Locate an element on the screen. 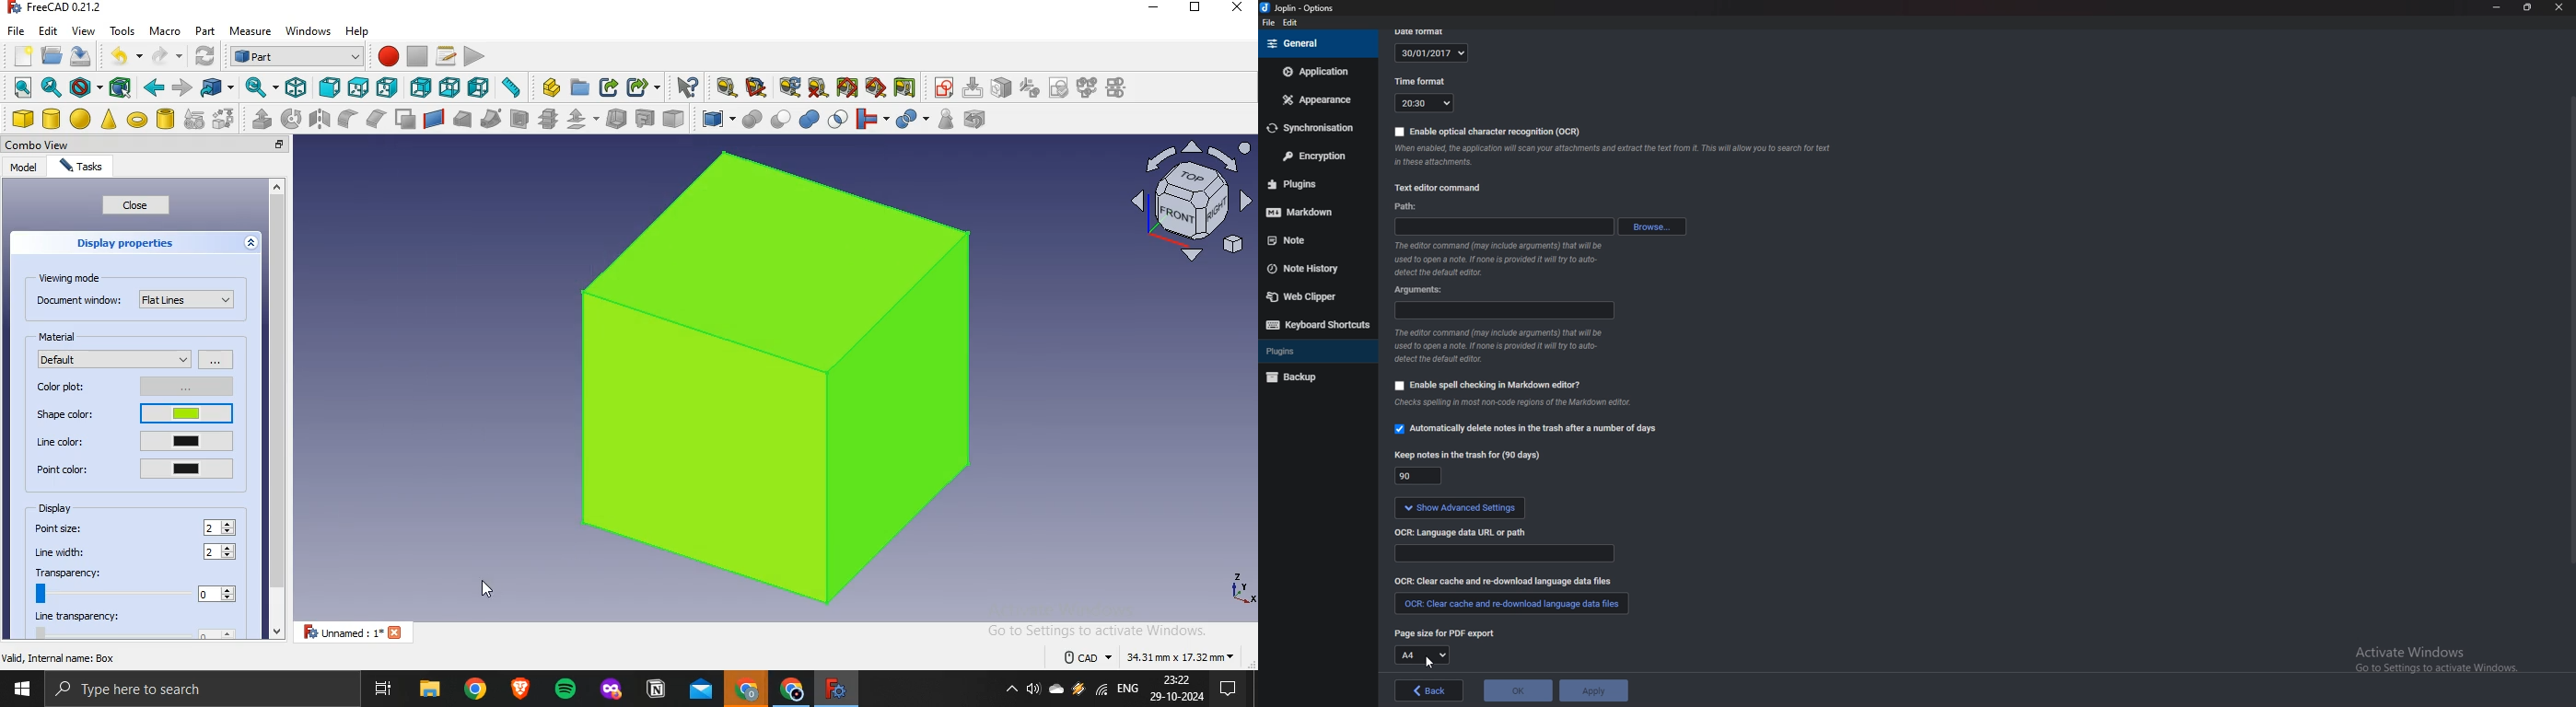 This screenshot has width=2576, height=728. material is located at coordinates (61, 336).